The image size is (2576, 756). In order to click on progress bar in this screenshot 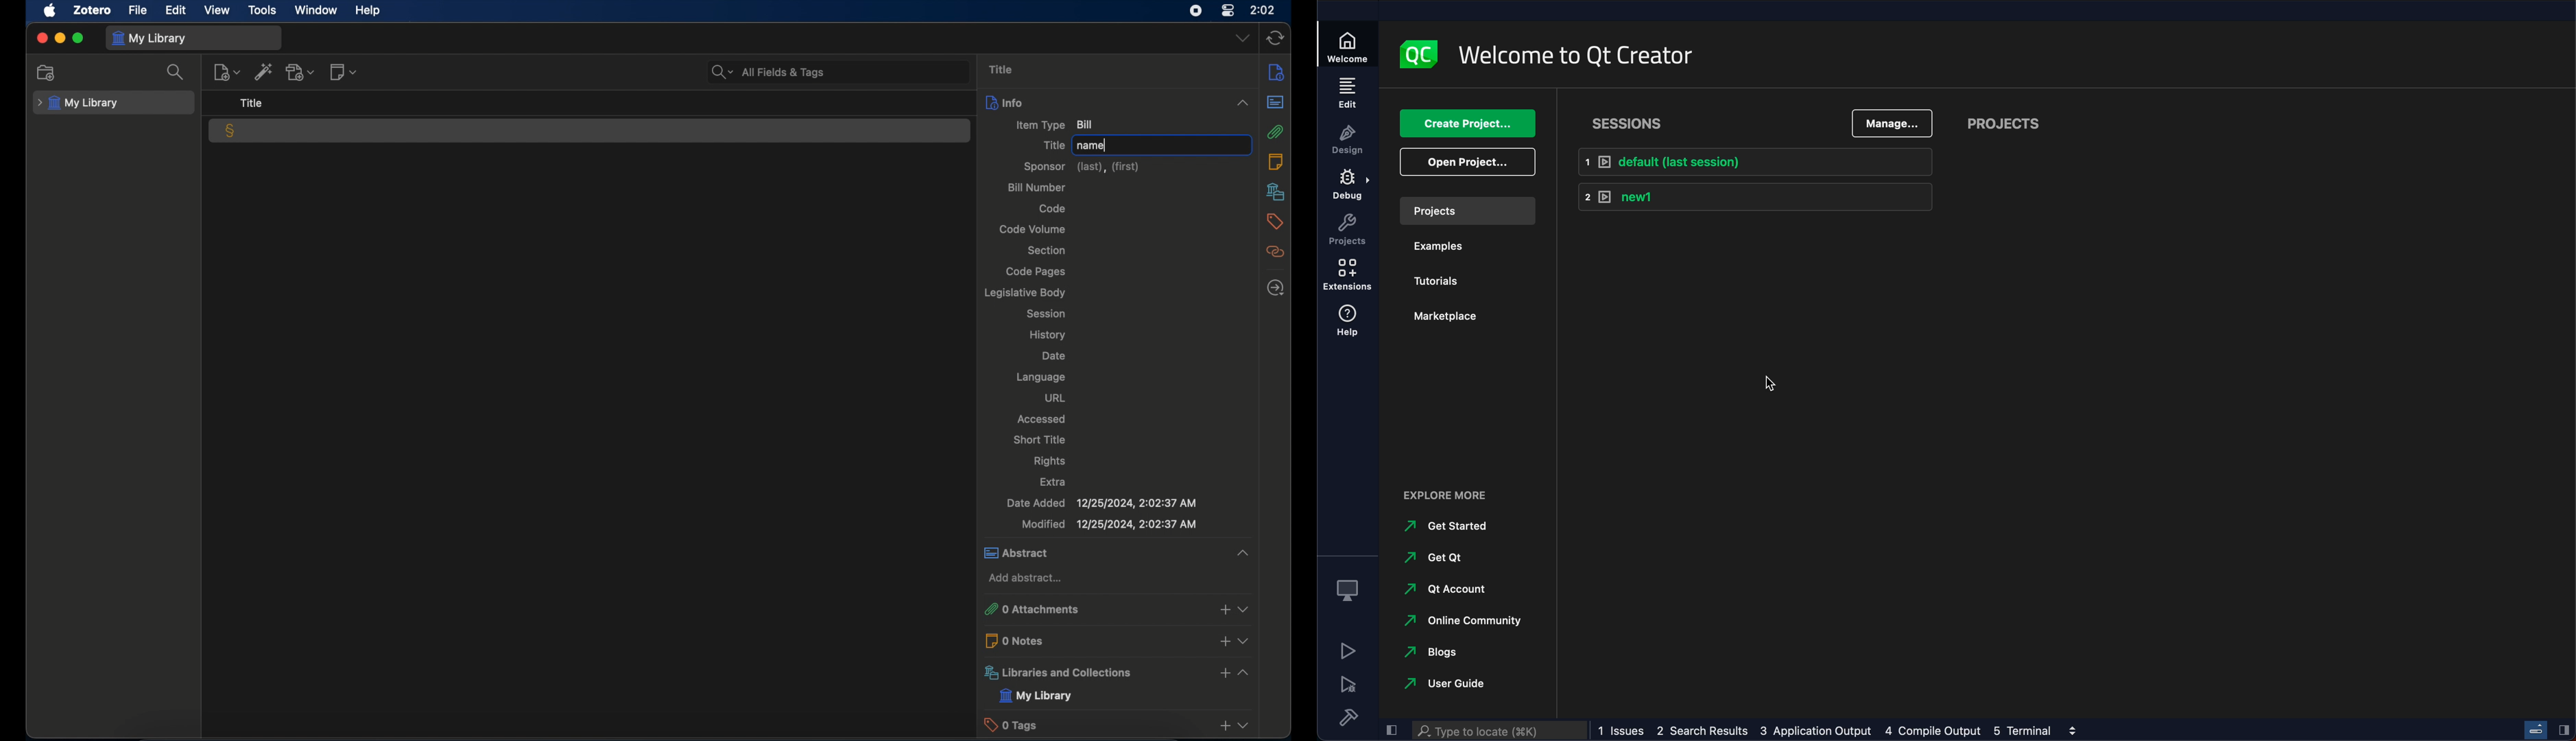, I will do `click(2535, 728)`.